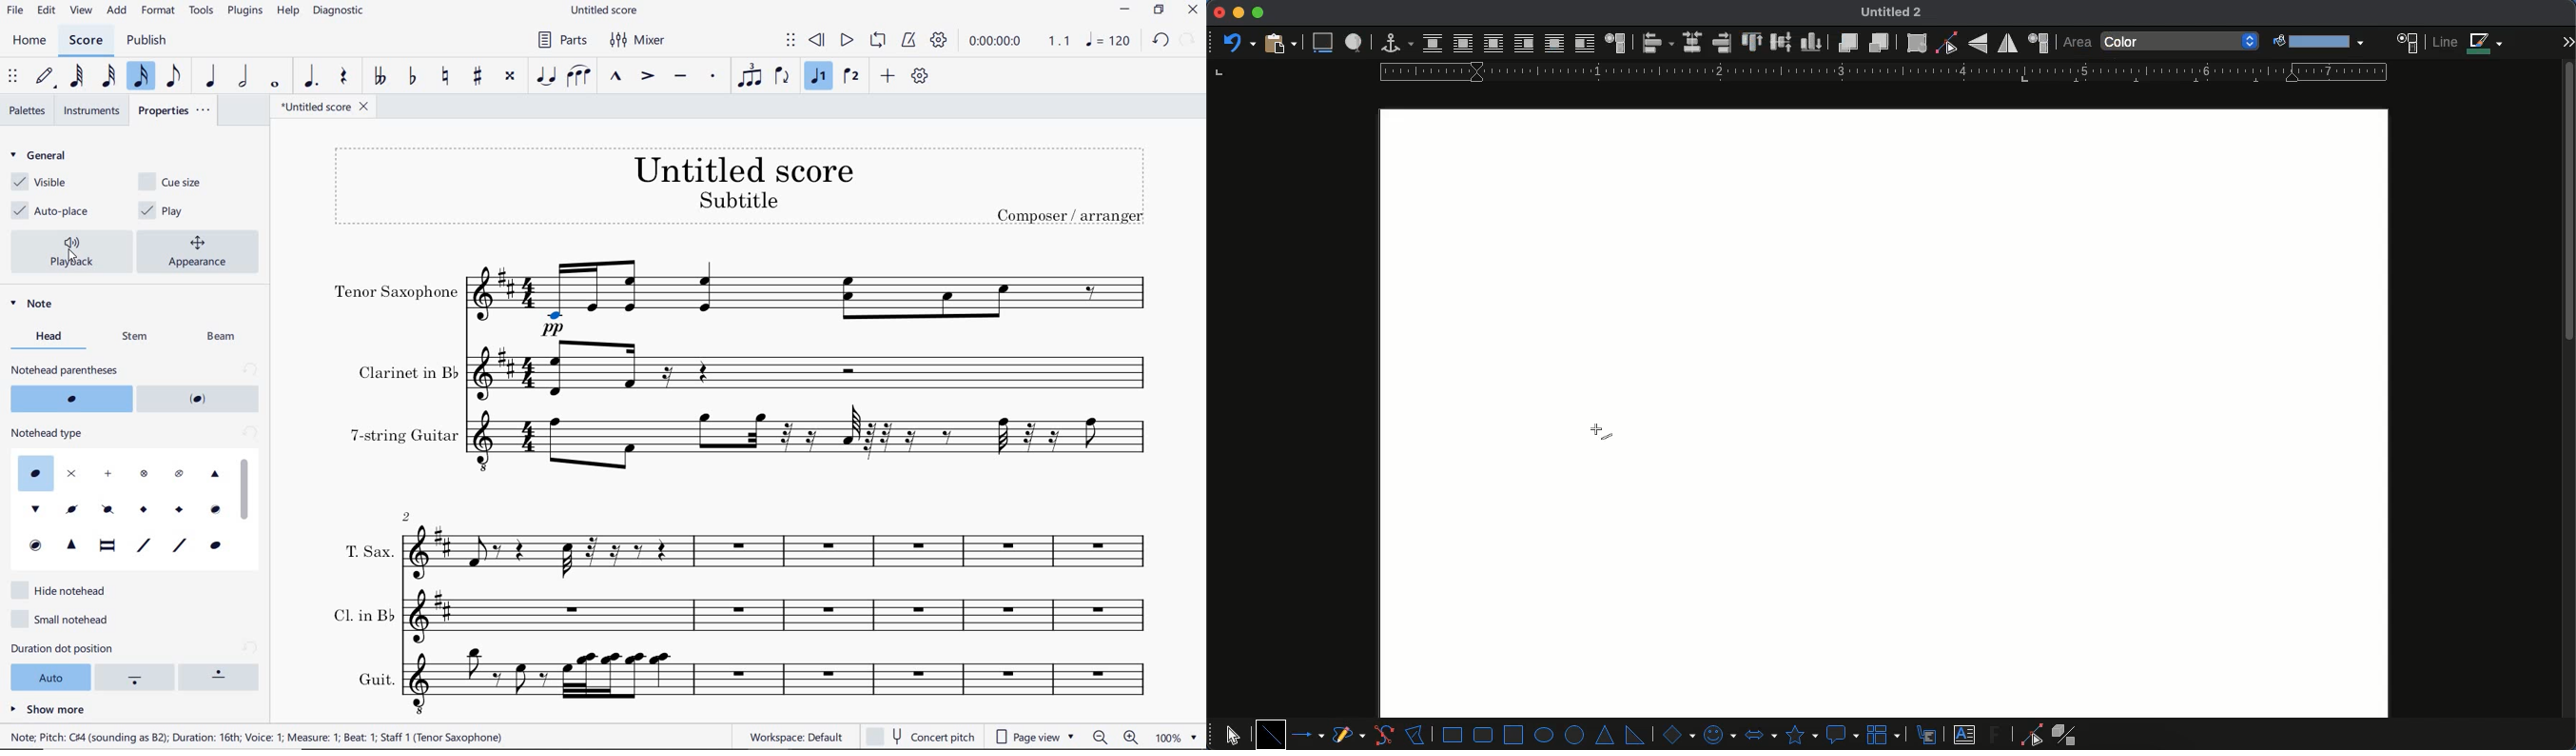 The width and height of the screenshot is (2576, 756). I want to click on SELECT TO MOVE, so click(793, 41).